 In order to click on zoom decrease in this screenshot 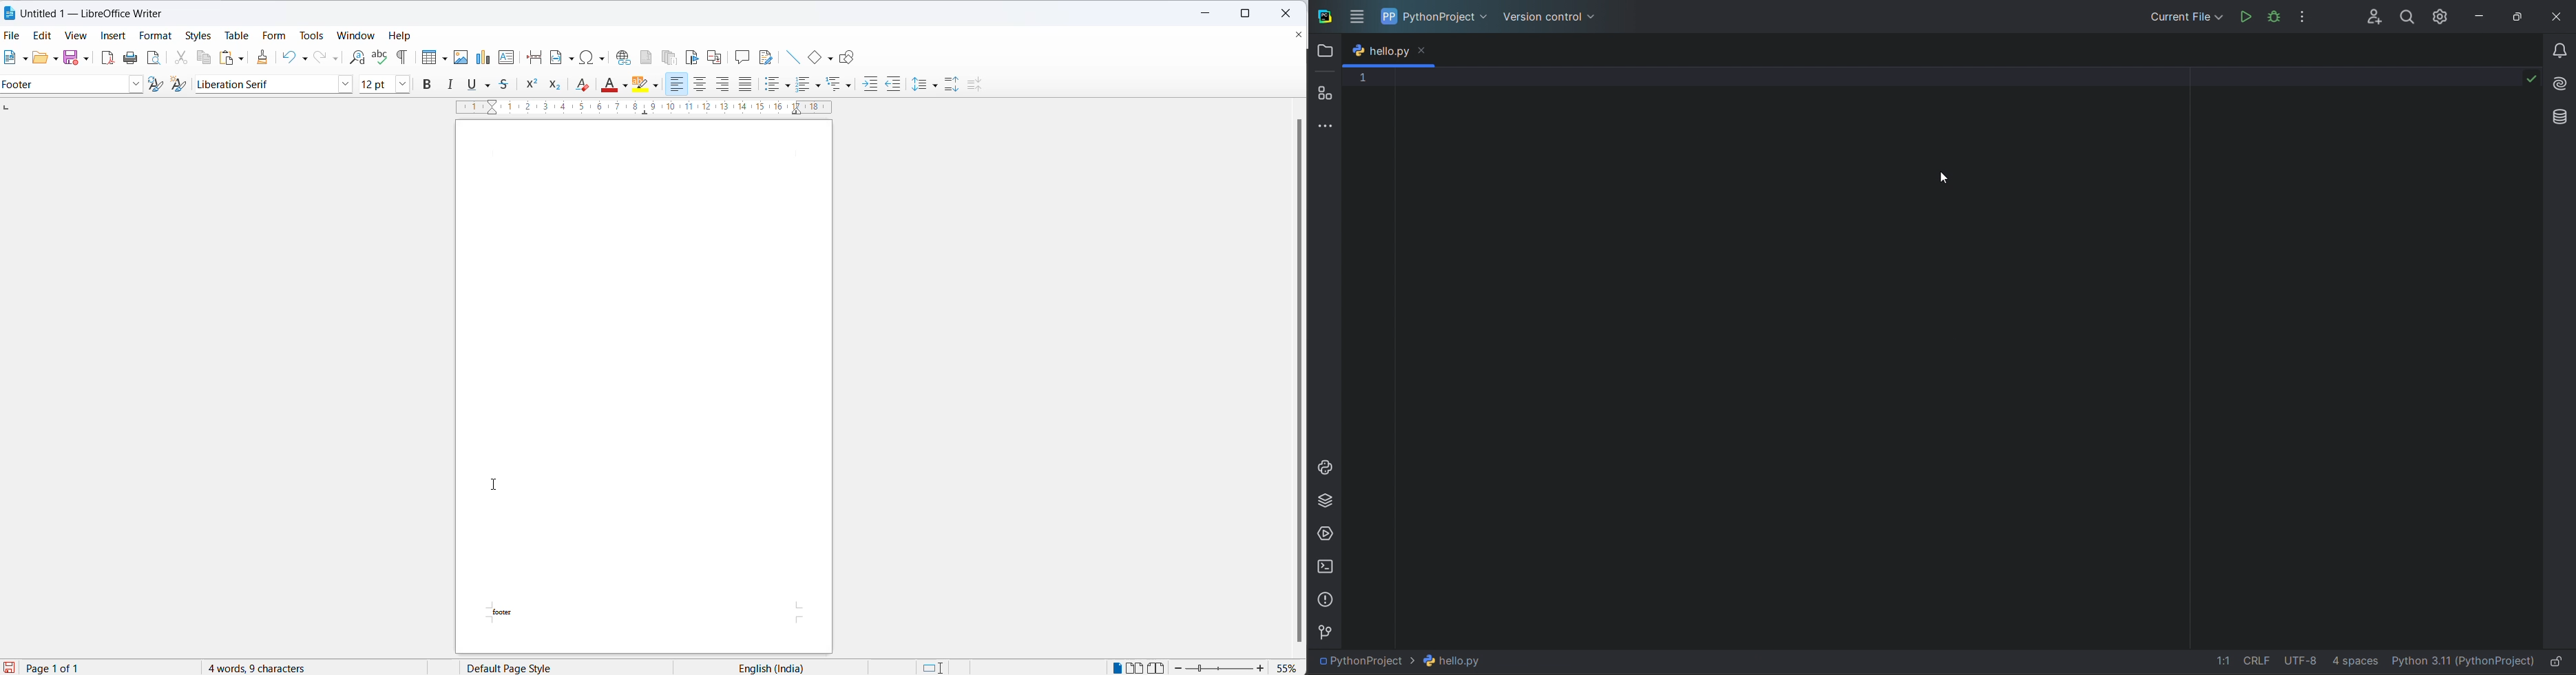, I will do `click(1178, 668)`.